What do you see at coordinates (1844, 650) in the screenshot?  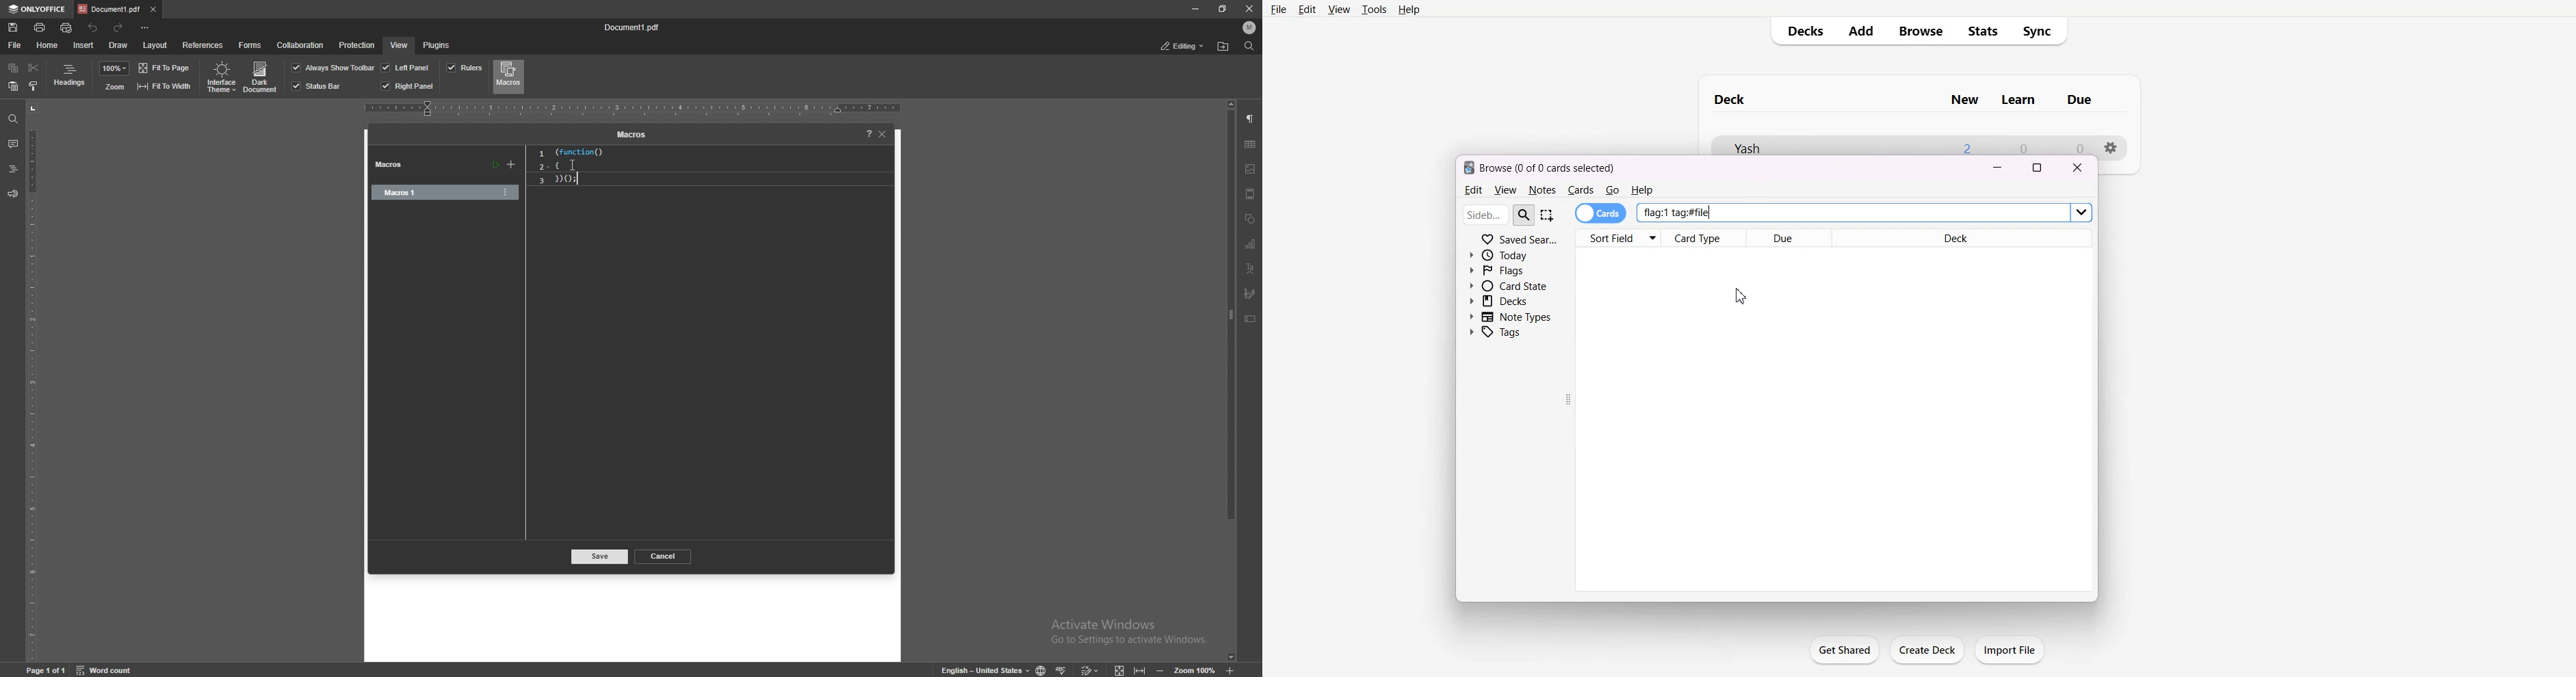 I see `Get Shared` at bounding box center [1844, 650].